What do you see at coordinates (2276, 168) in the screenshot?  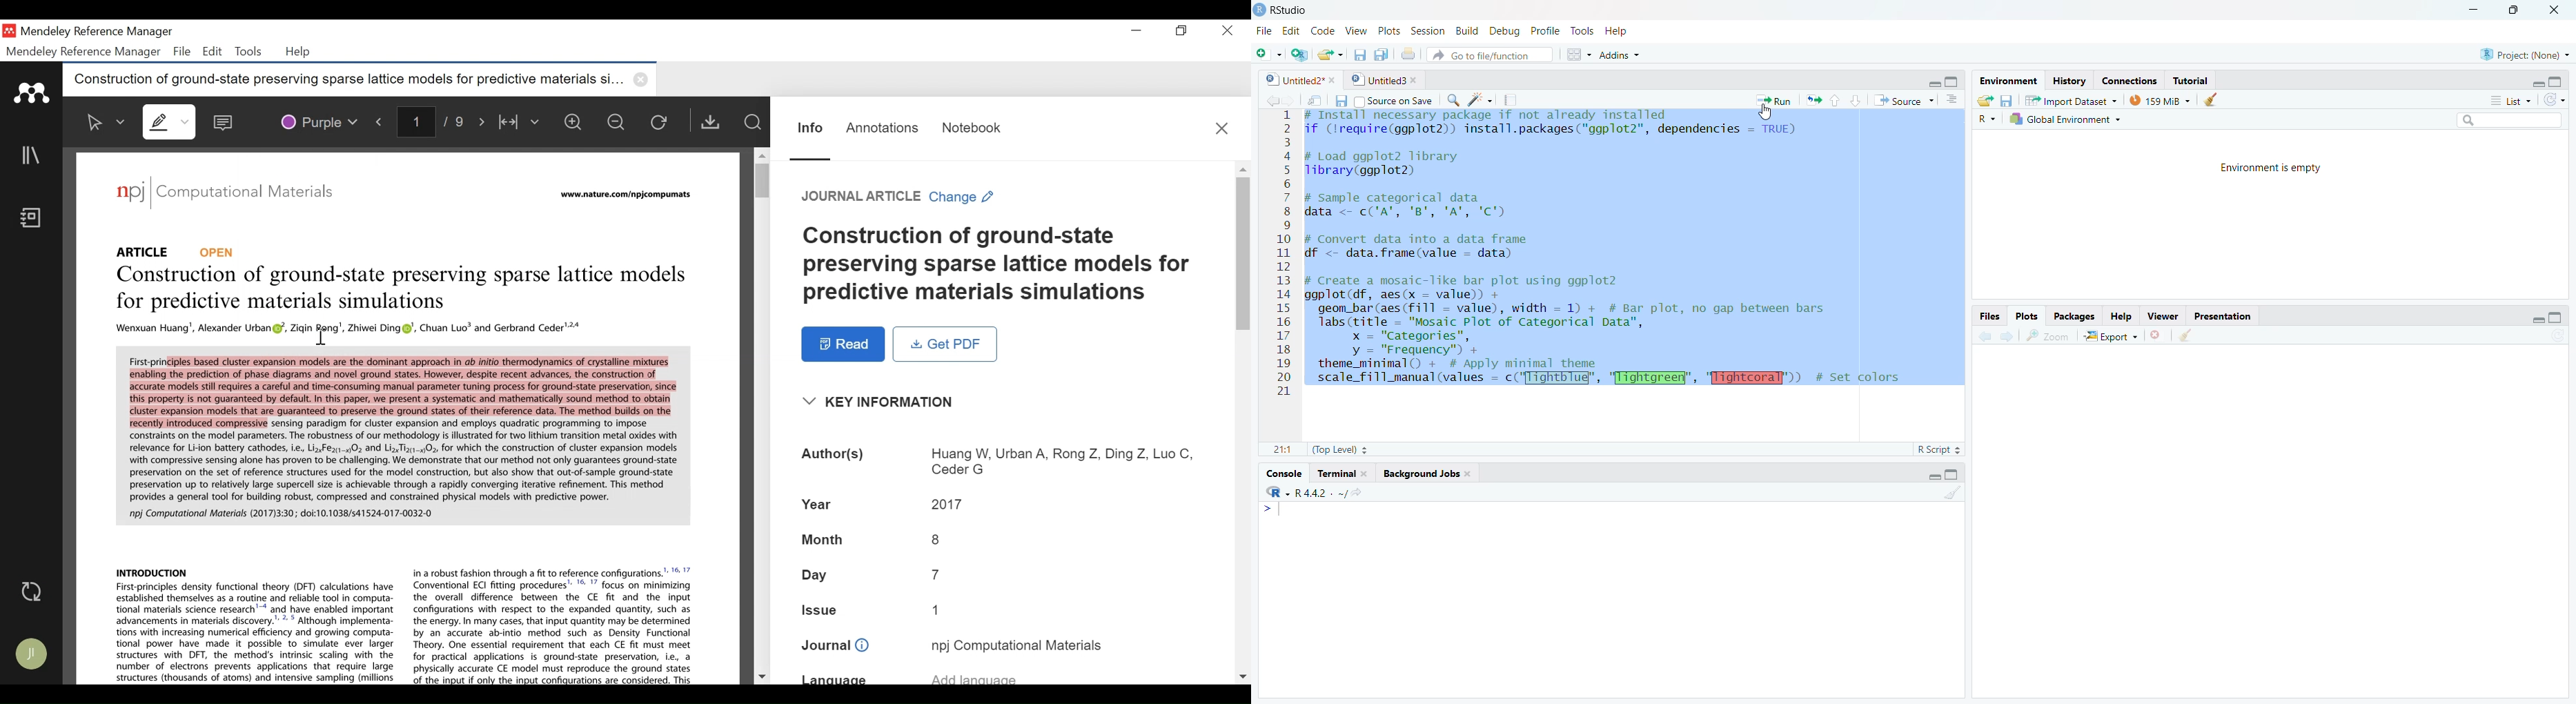 I see `Environment is empty` at bounding box center [2276, 168].